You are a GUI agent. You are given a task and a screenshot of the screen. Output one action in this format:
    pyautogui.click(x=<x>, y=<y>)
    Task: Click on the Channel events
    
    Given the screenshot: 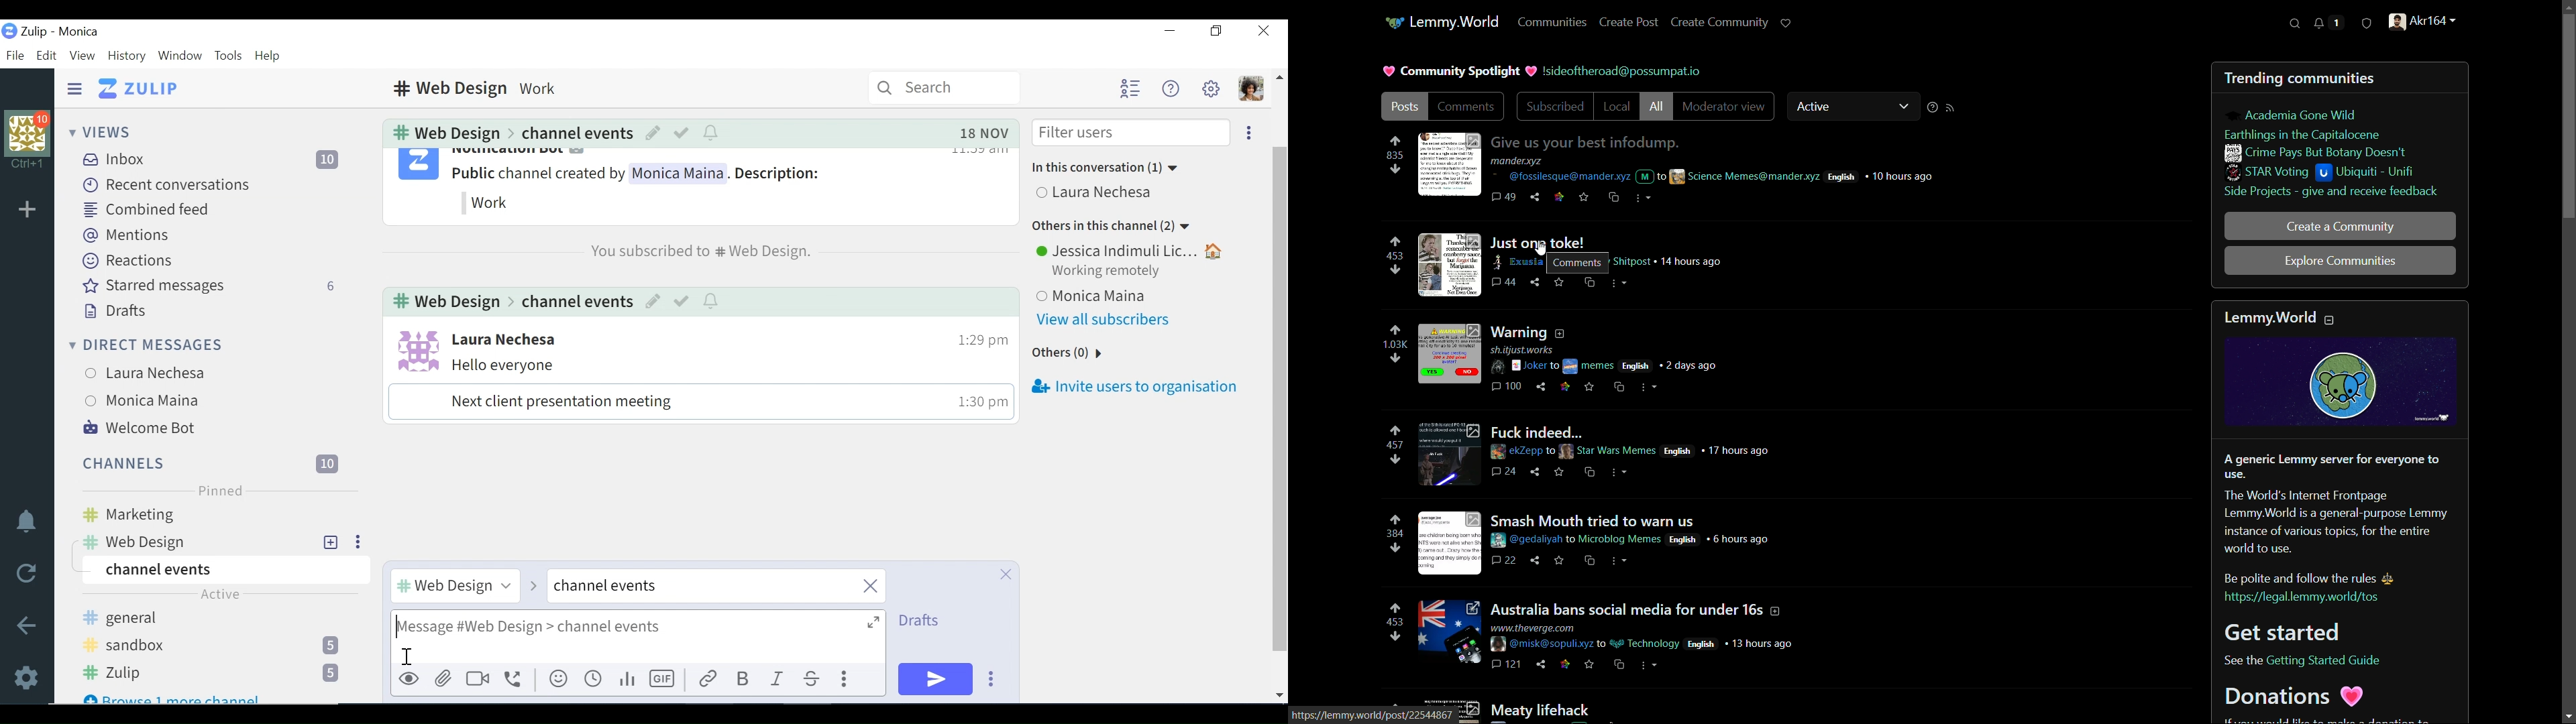 What is the action you would take?
    pyautogui.click(x=574, y=302)
    